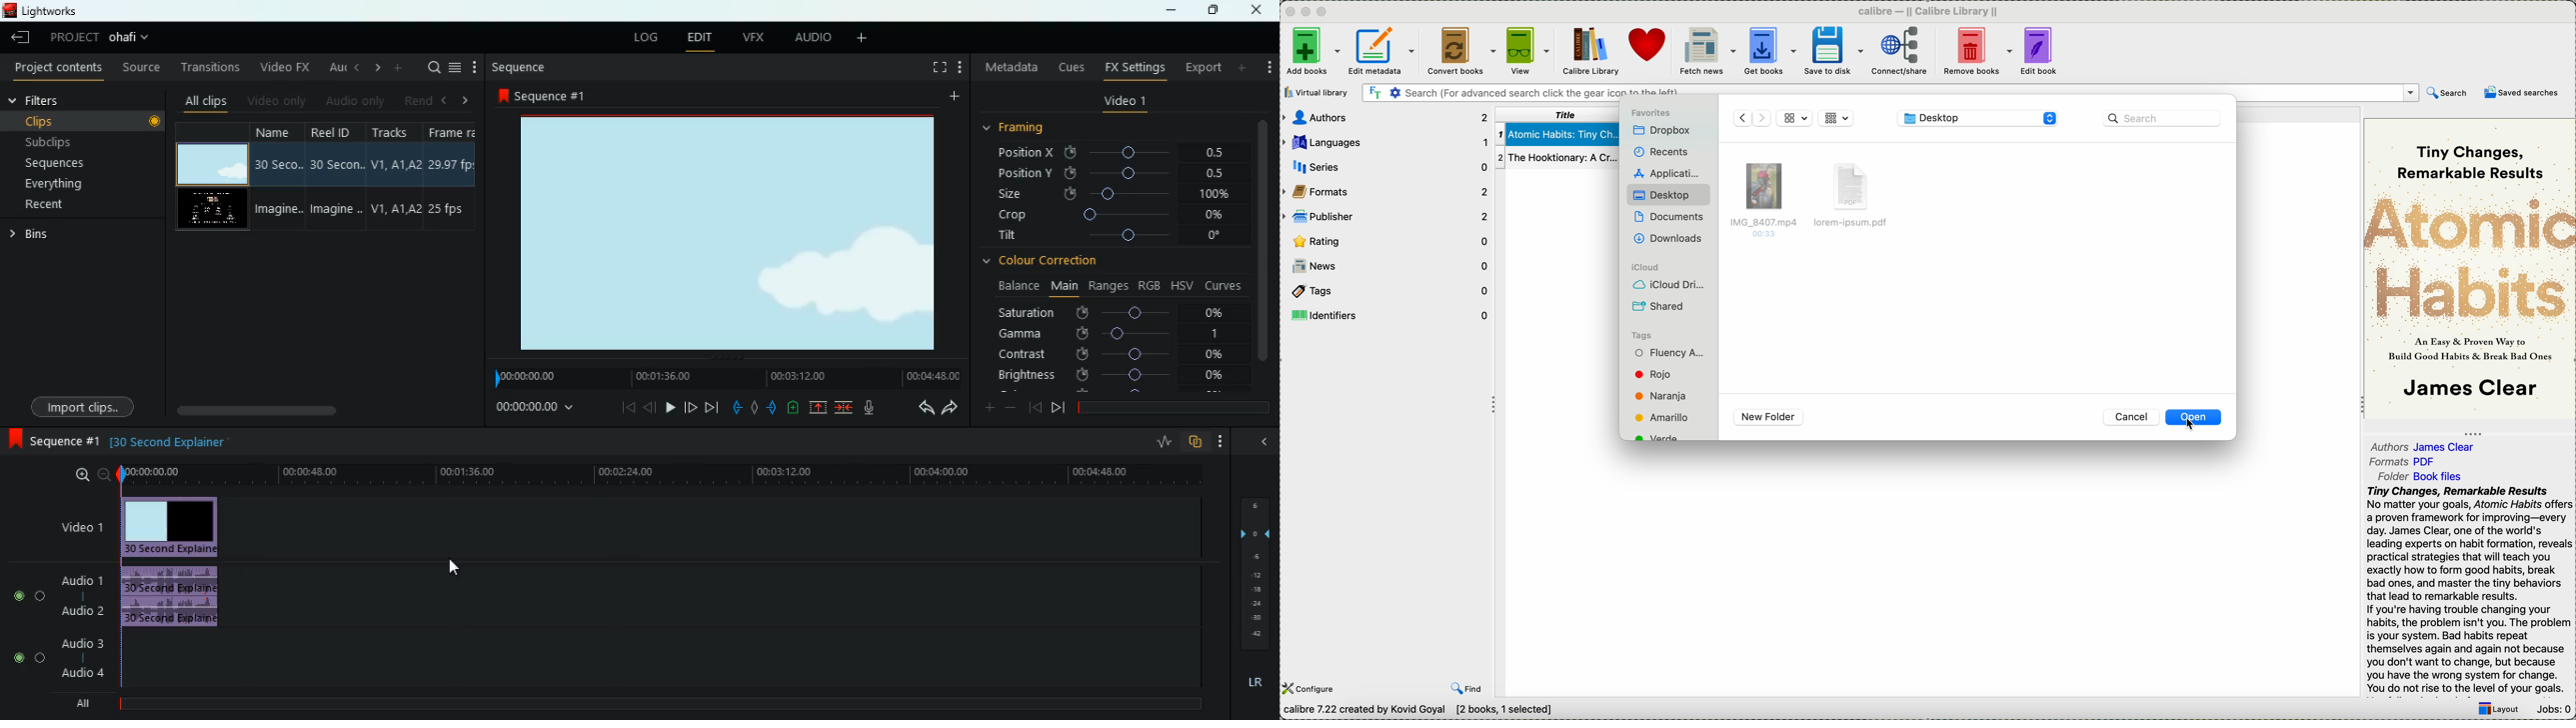  I want to click on video only, so click(274, 101).